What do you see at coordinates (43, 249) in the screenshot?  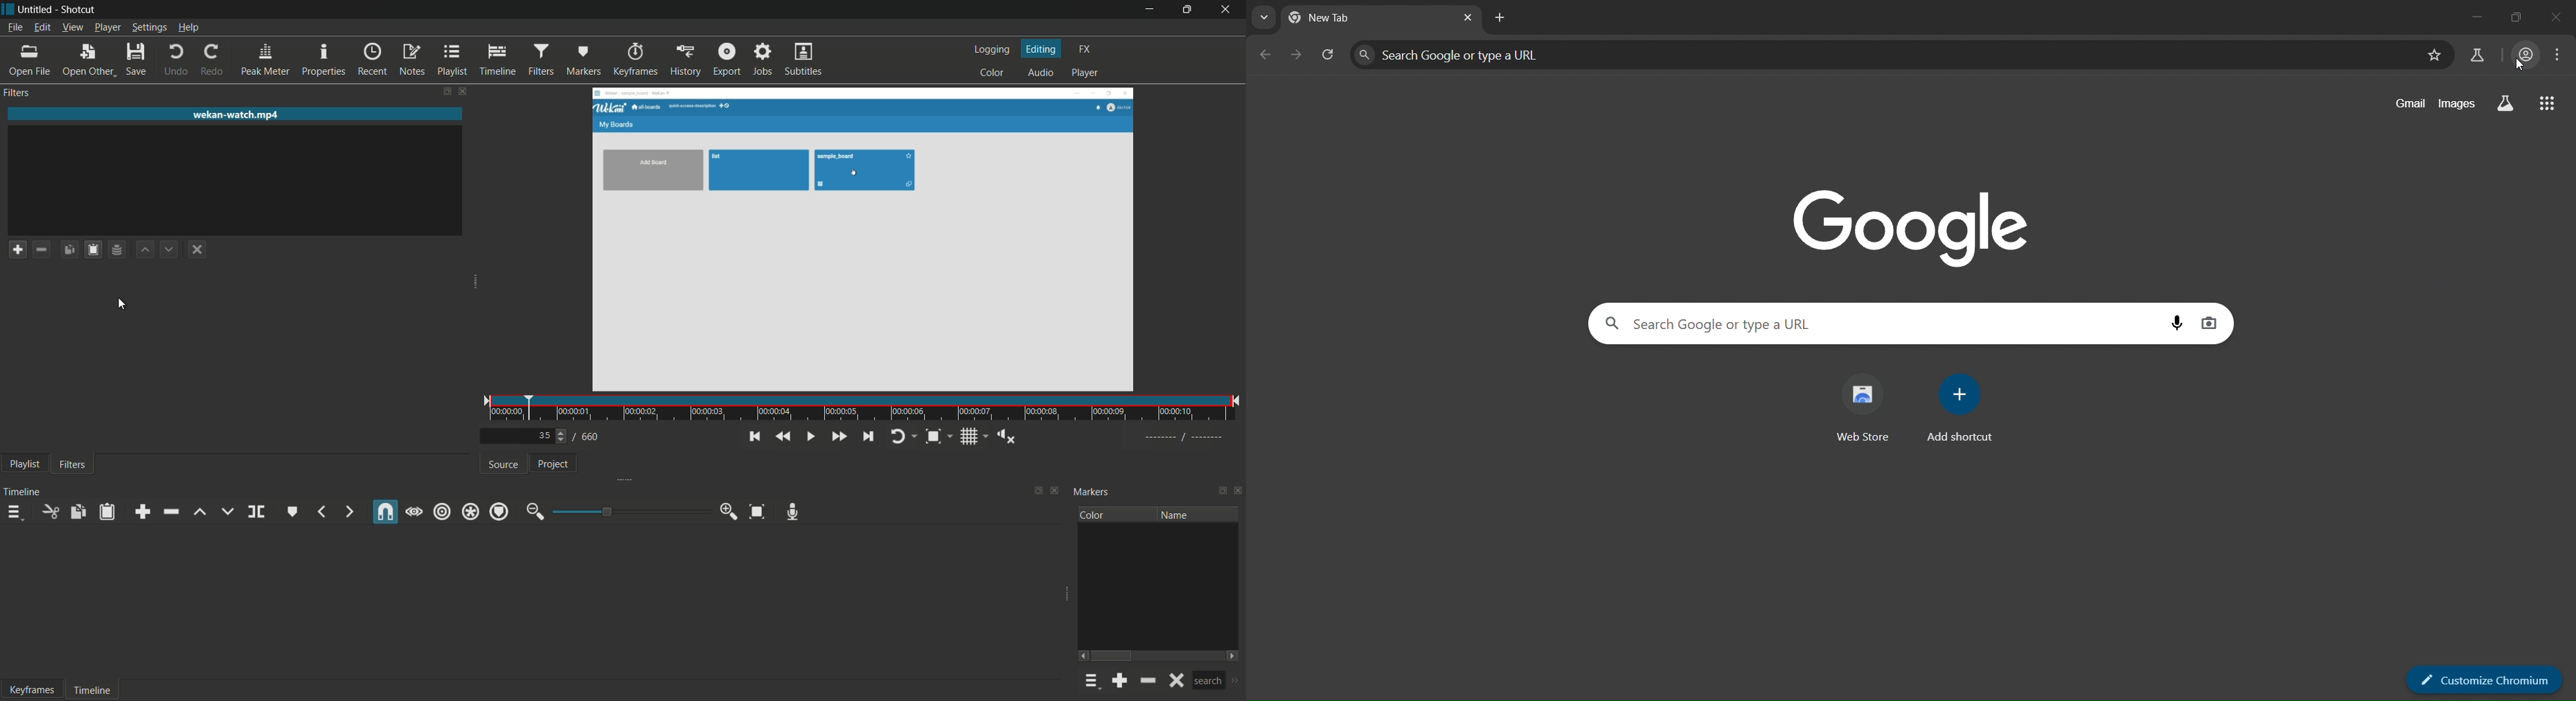 I see `remove a filter` at bounding box center [43, 249].